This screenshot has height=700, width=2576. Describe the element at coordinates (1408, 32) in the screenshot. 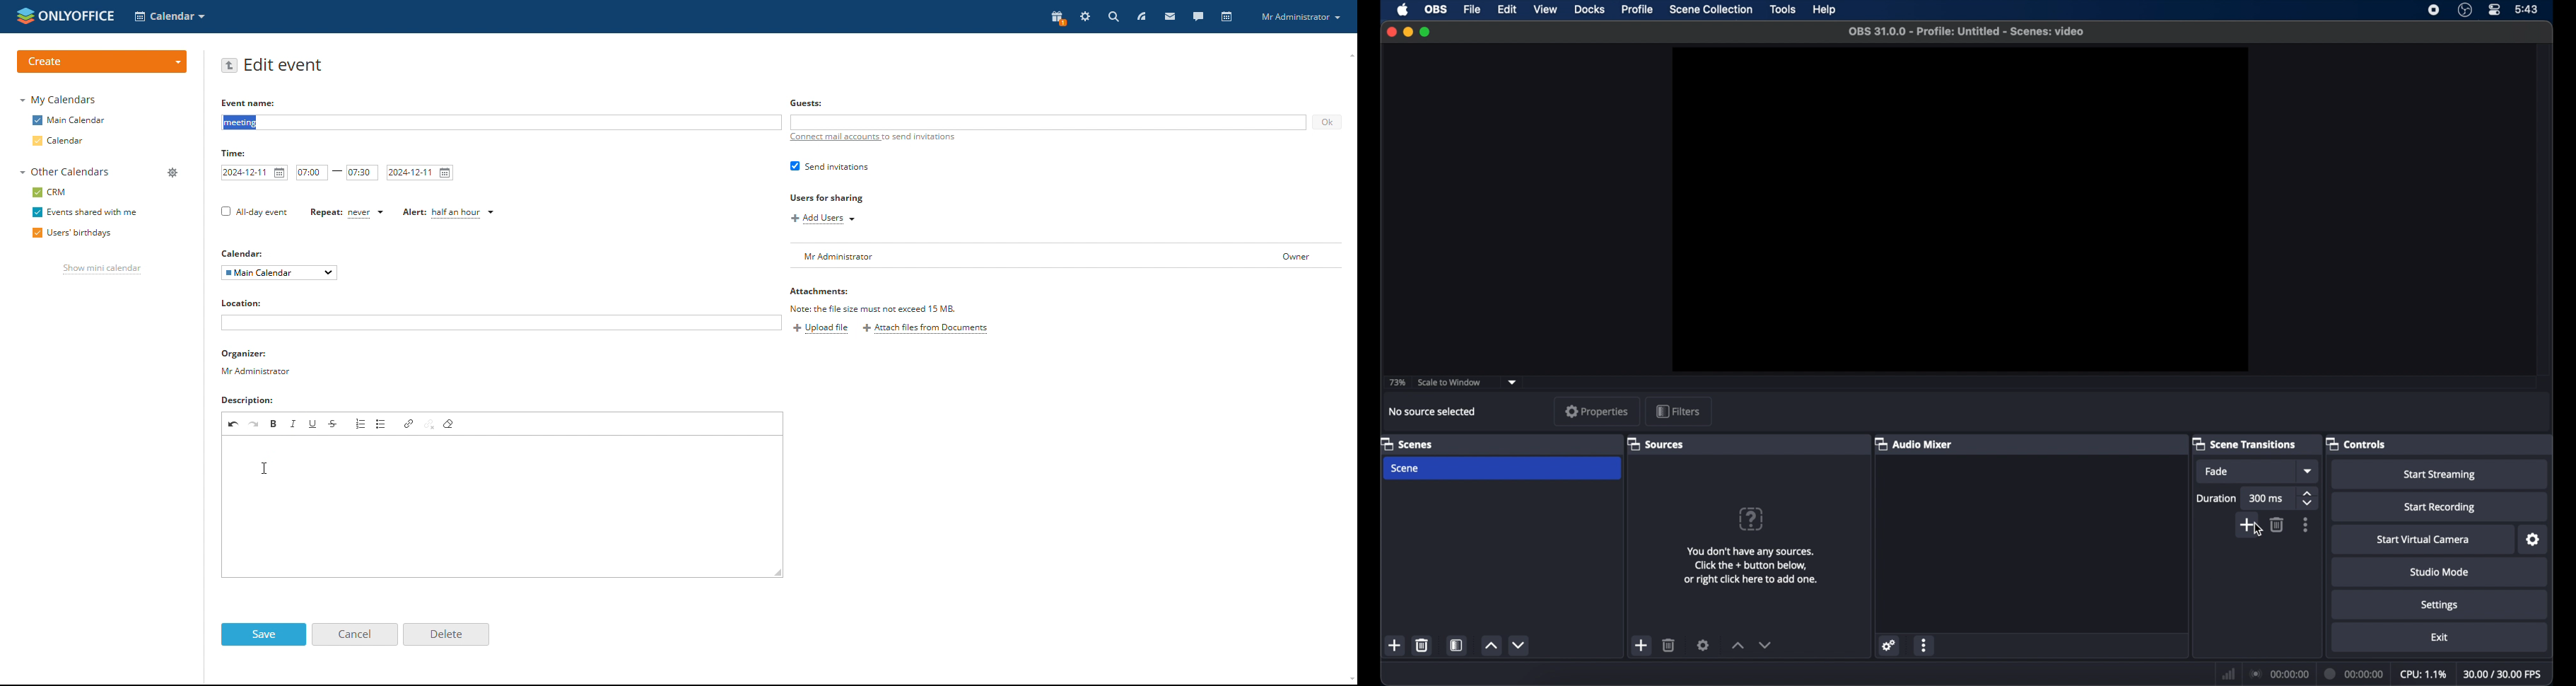

I see `minimize` at that location.